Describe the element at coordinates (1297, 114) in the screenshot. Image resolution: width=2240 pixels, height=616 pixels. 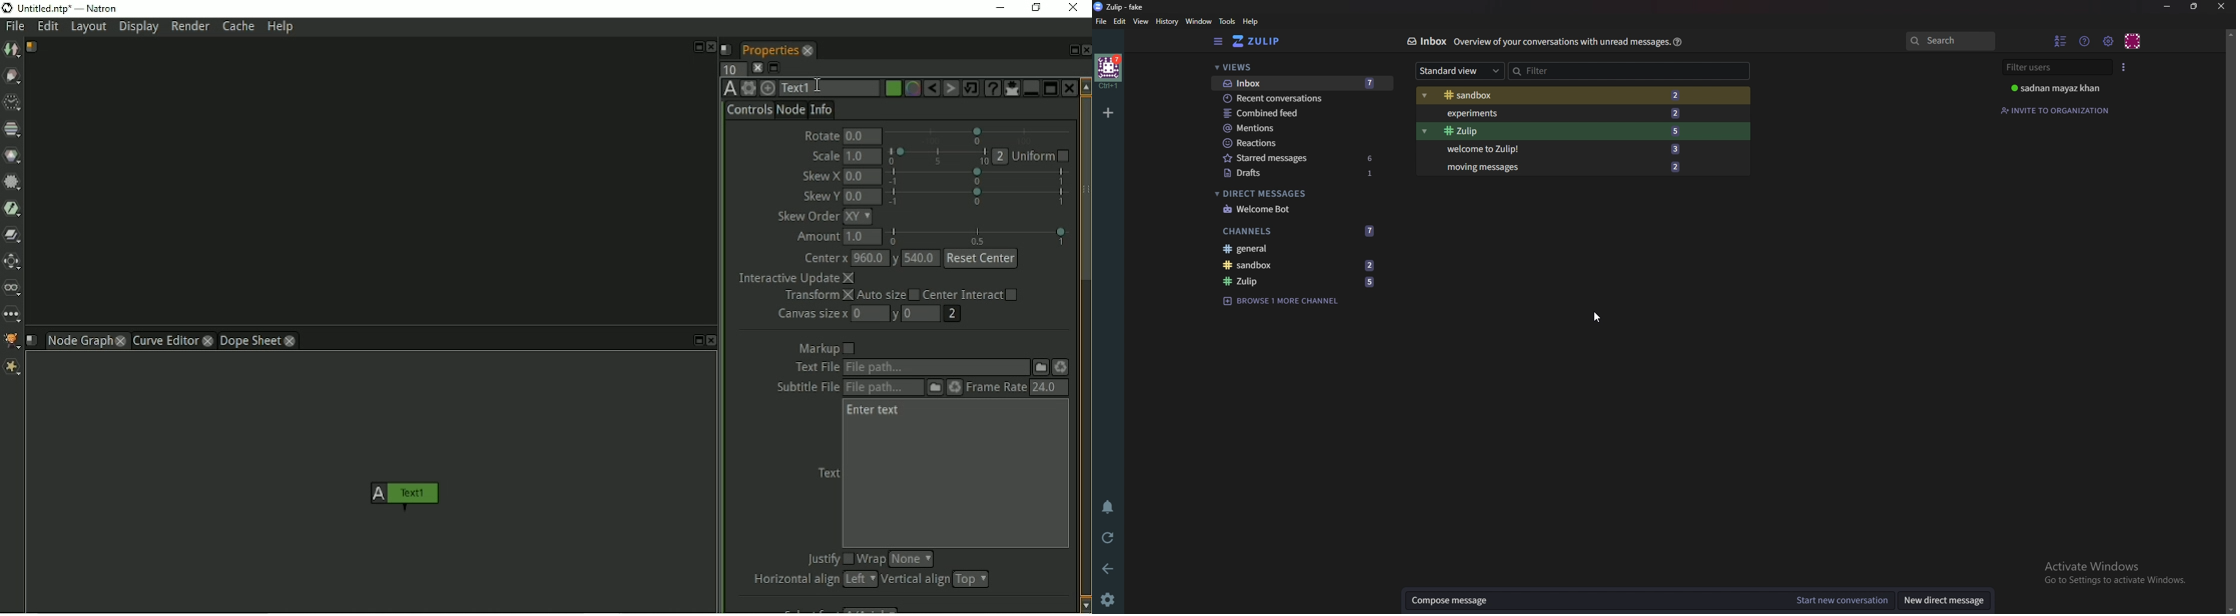
I see `Combined feed` at that location.